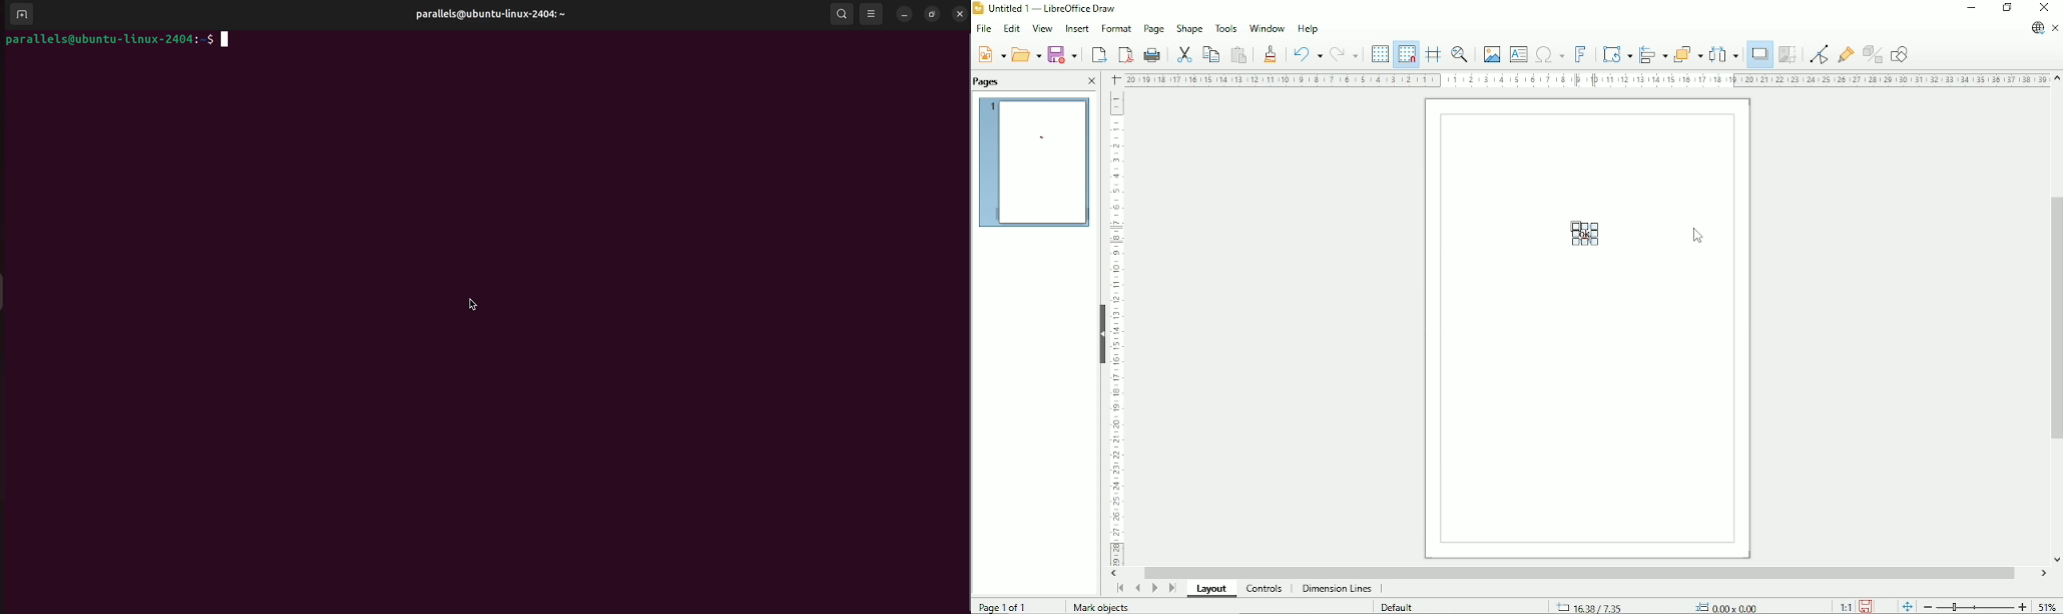 The height and width of the screenshot is (616, 2072). I want to click on close, so click(959, 14).